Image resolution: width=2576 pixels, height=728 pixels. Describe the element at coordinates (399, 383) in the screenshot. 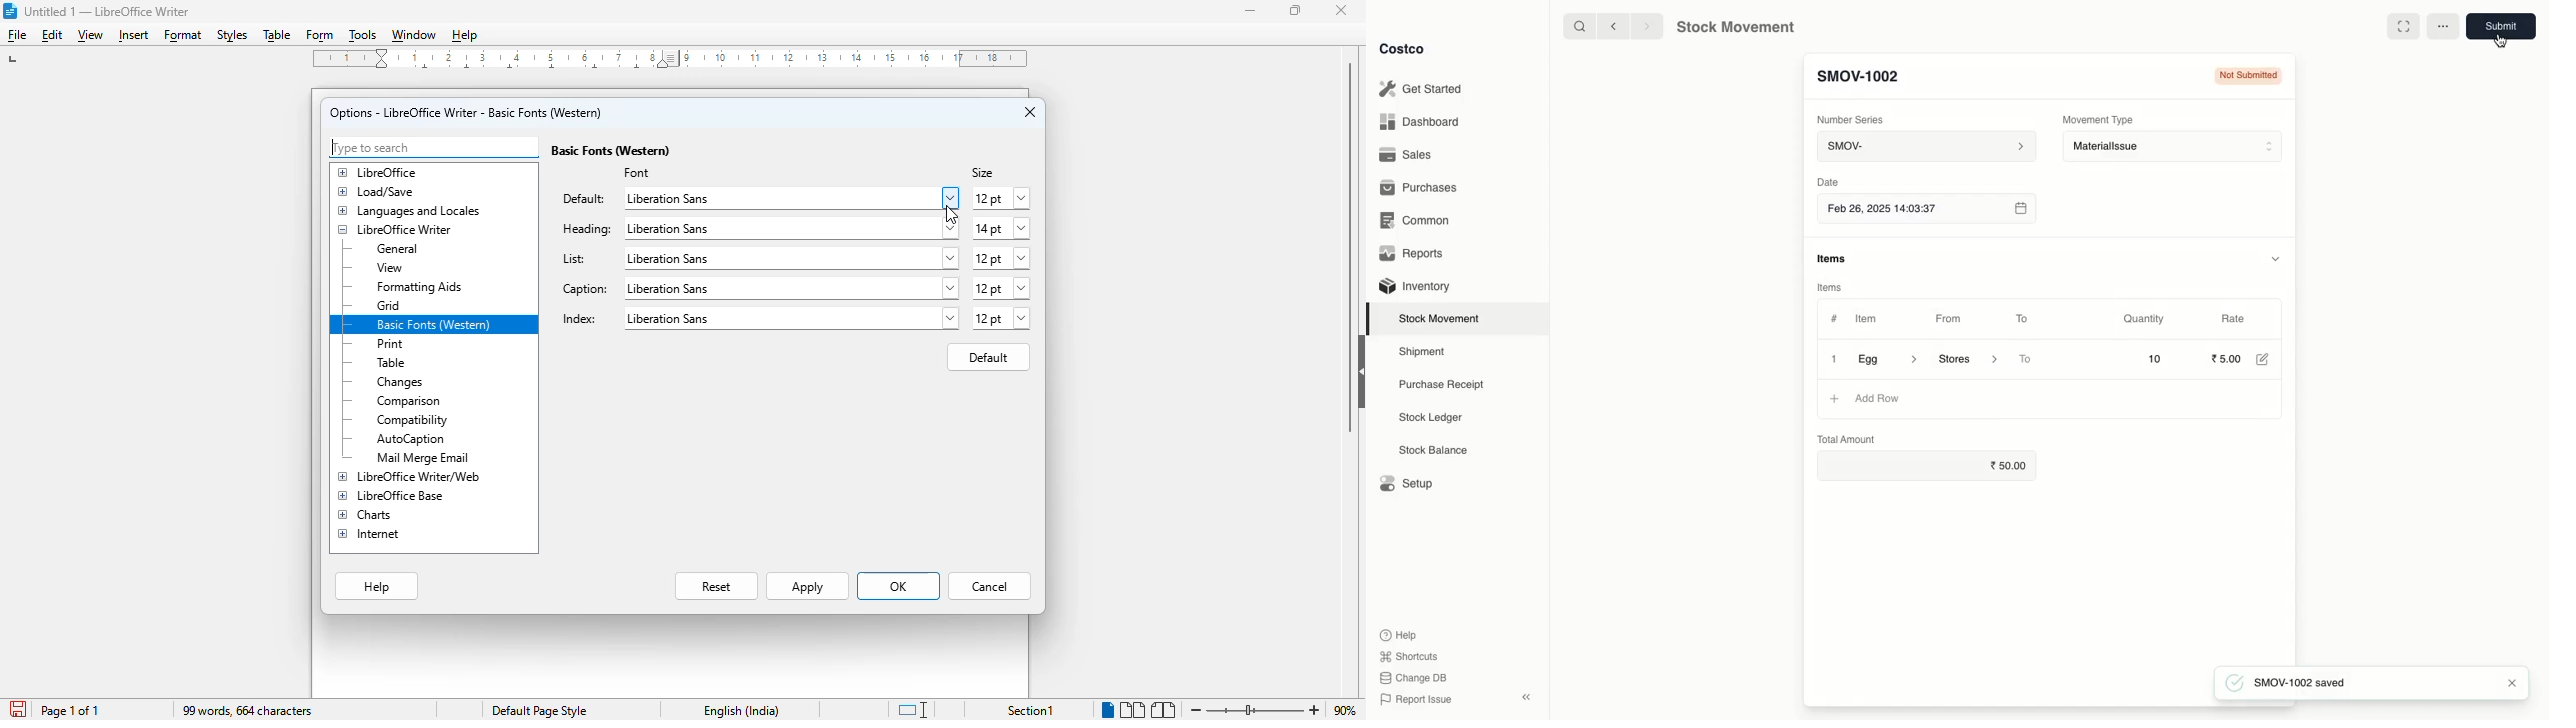

I see `changes` at that location.